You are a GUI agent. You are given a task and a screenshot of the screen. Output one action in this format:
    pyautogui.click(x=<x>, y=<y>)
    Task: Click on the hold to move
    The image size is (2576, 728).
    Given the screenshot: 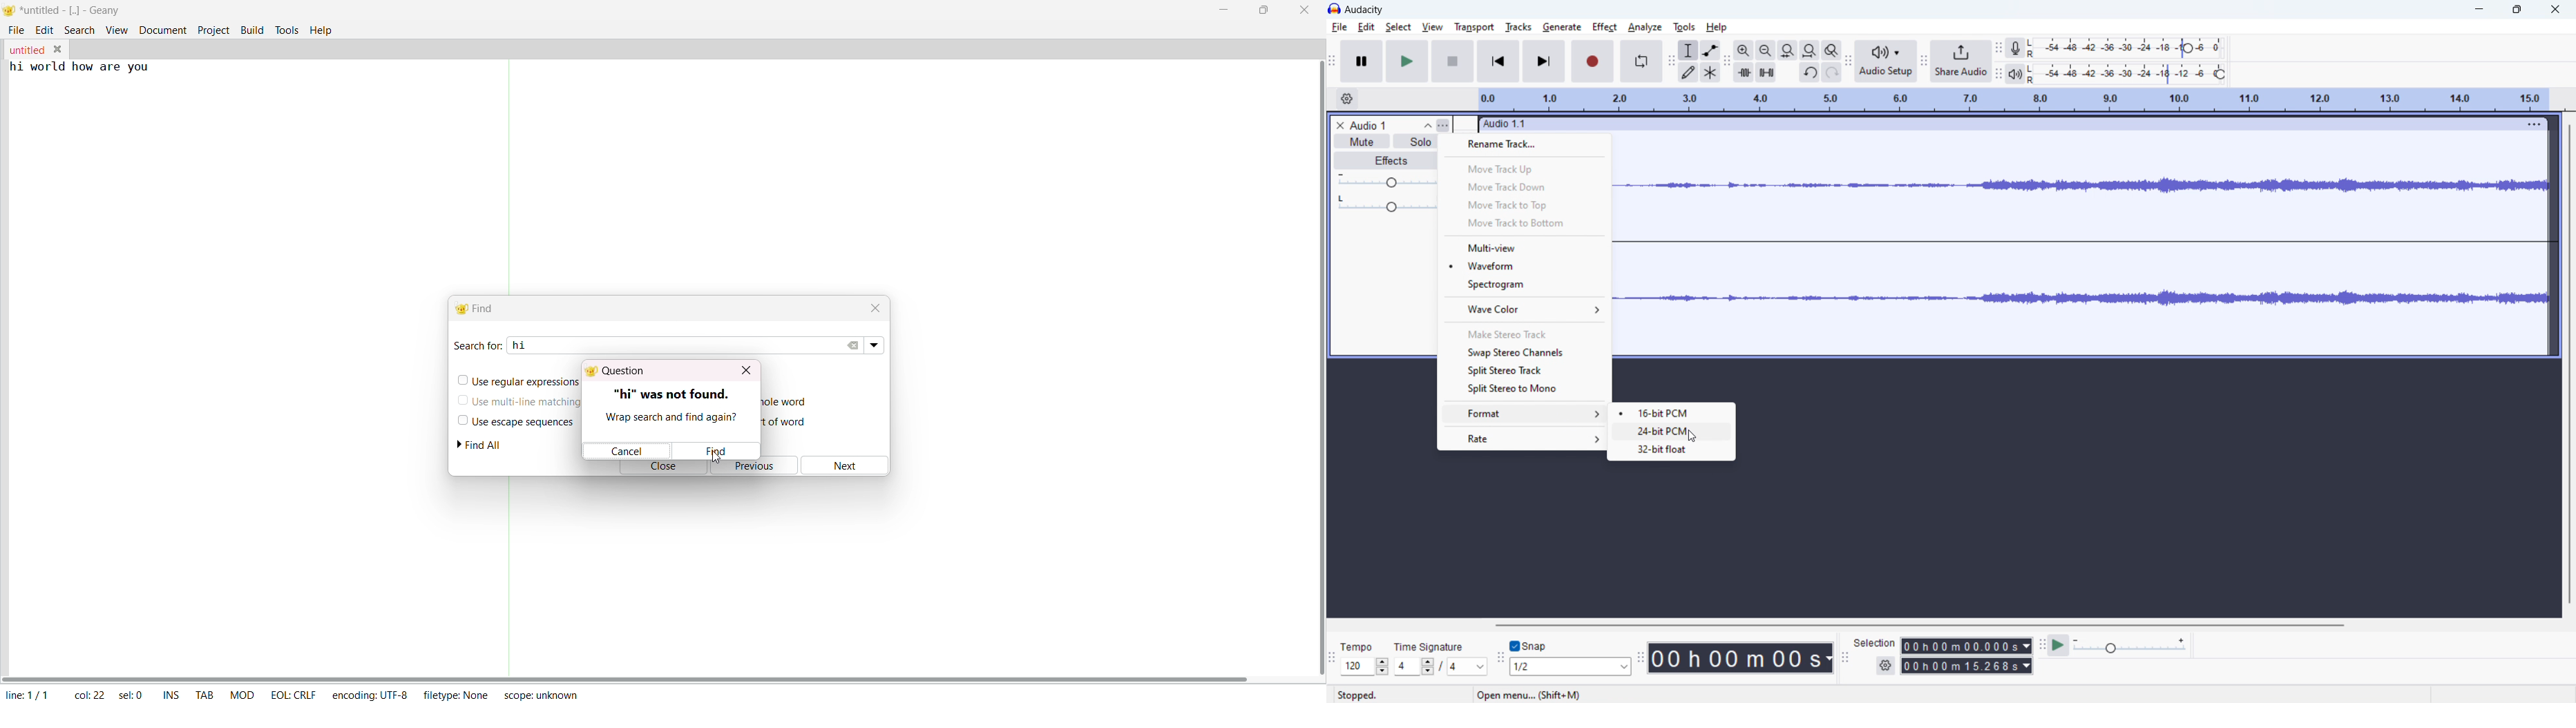 What is the action you would take?
    pyautogui.click(x=1998, y=124)
    